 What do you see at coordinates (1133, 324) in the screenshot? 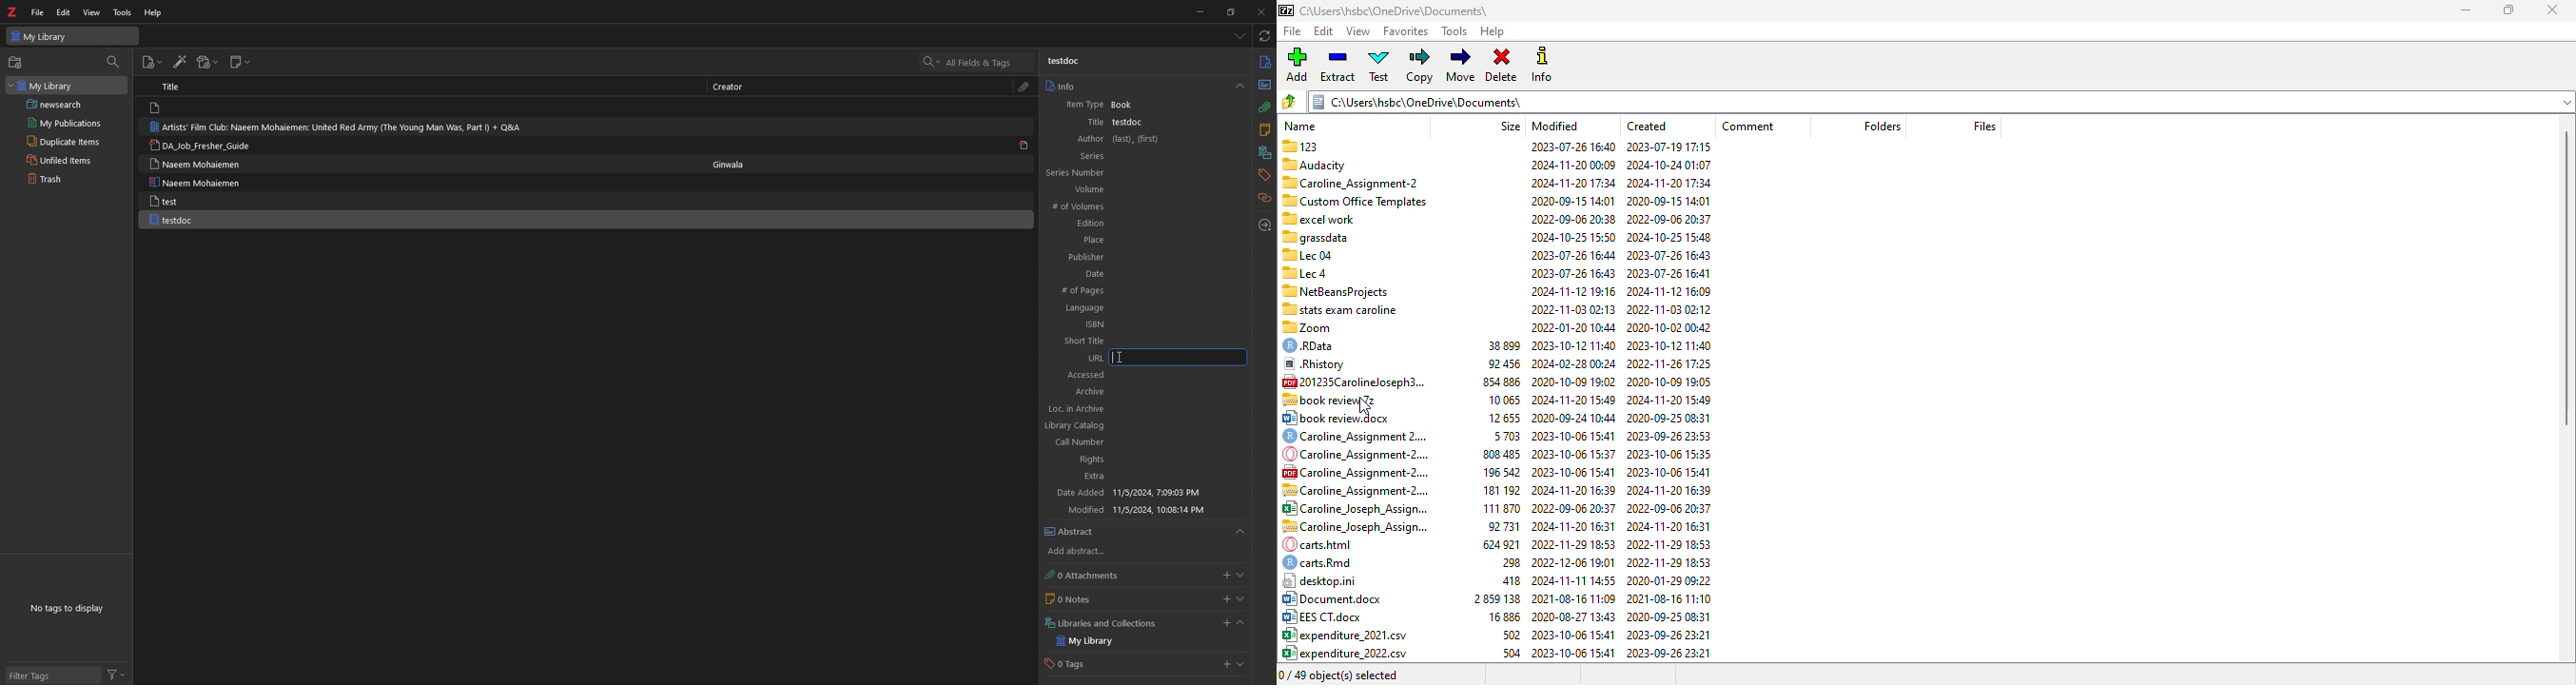
I see `ISBN` at bounding box center [1133, 324].